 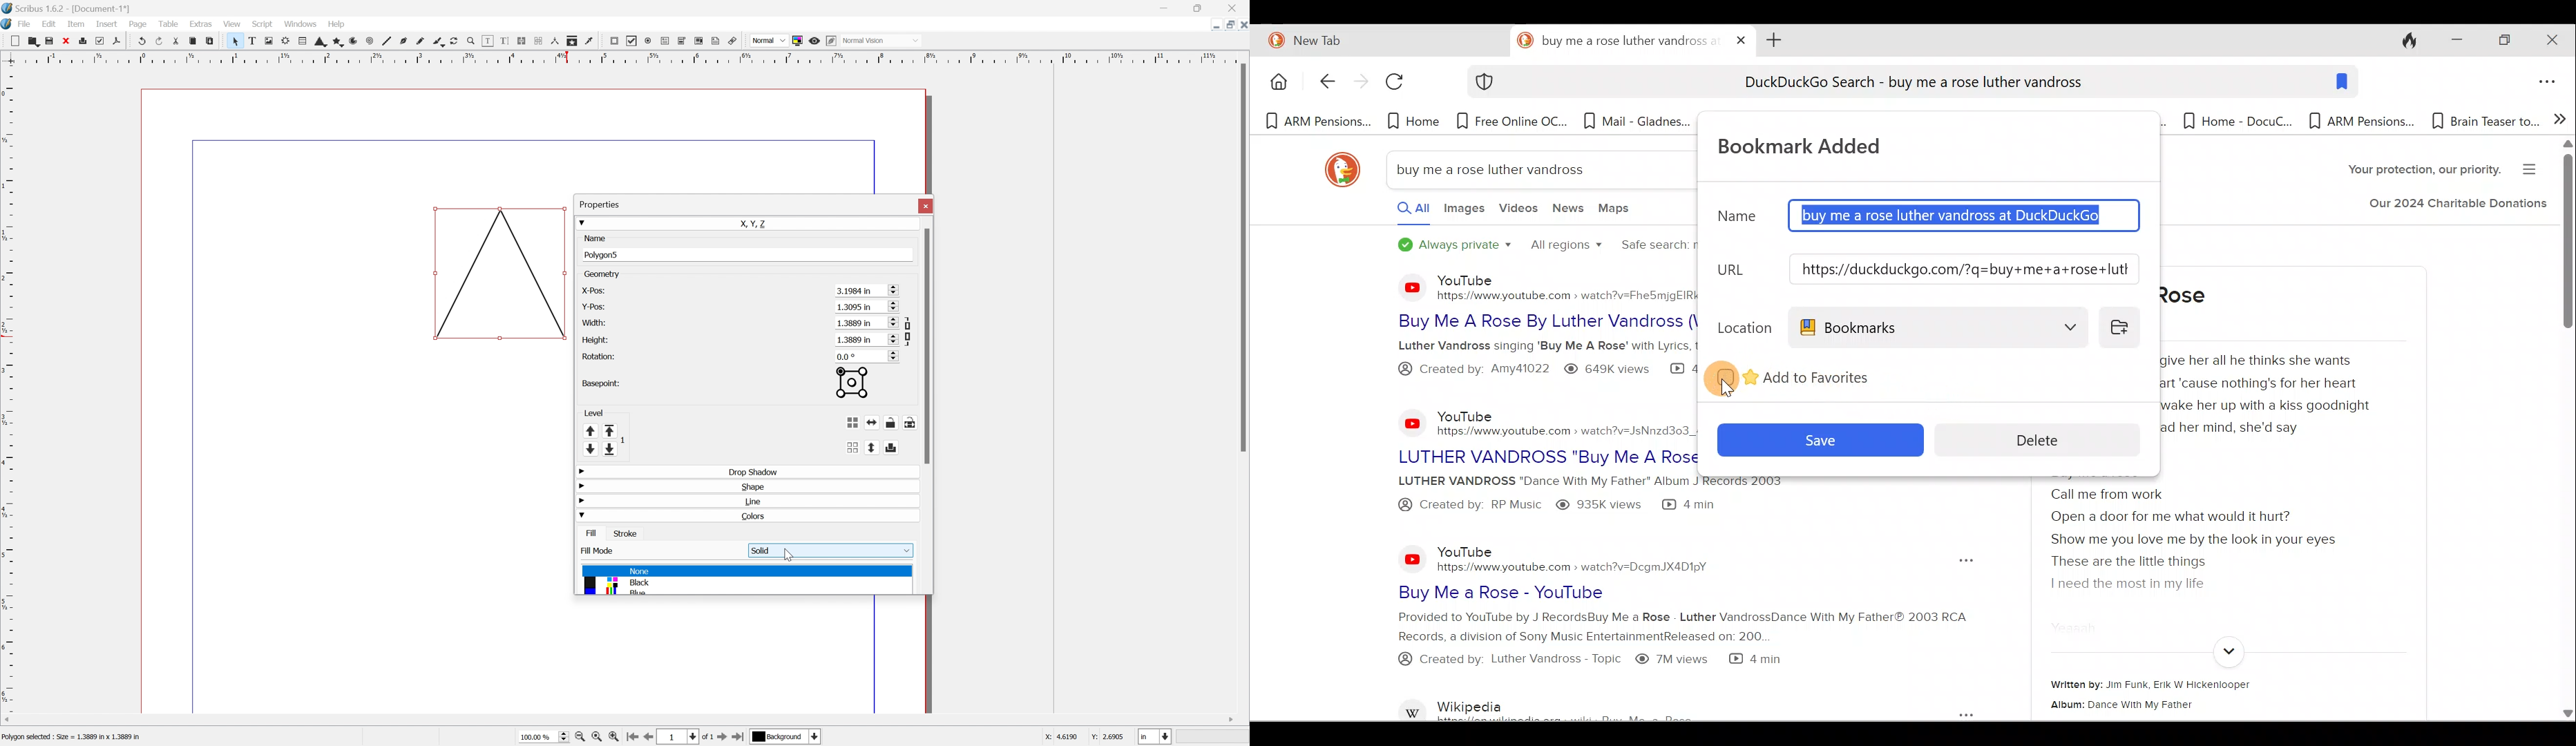 I want to click on Select frame, so click(x=237, y=42).